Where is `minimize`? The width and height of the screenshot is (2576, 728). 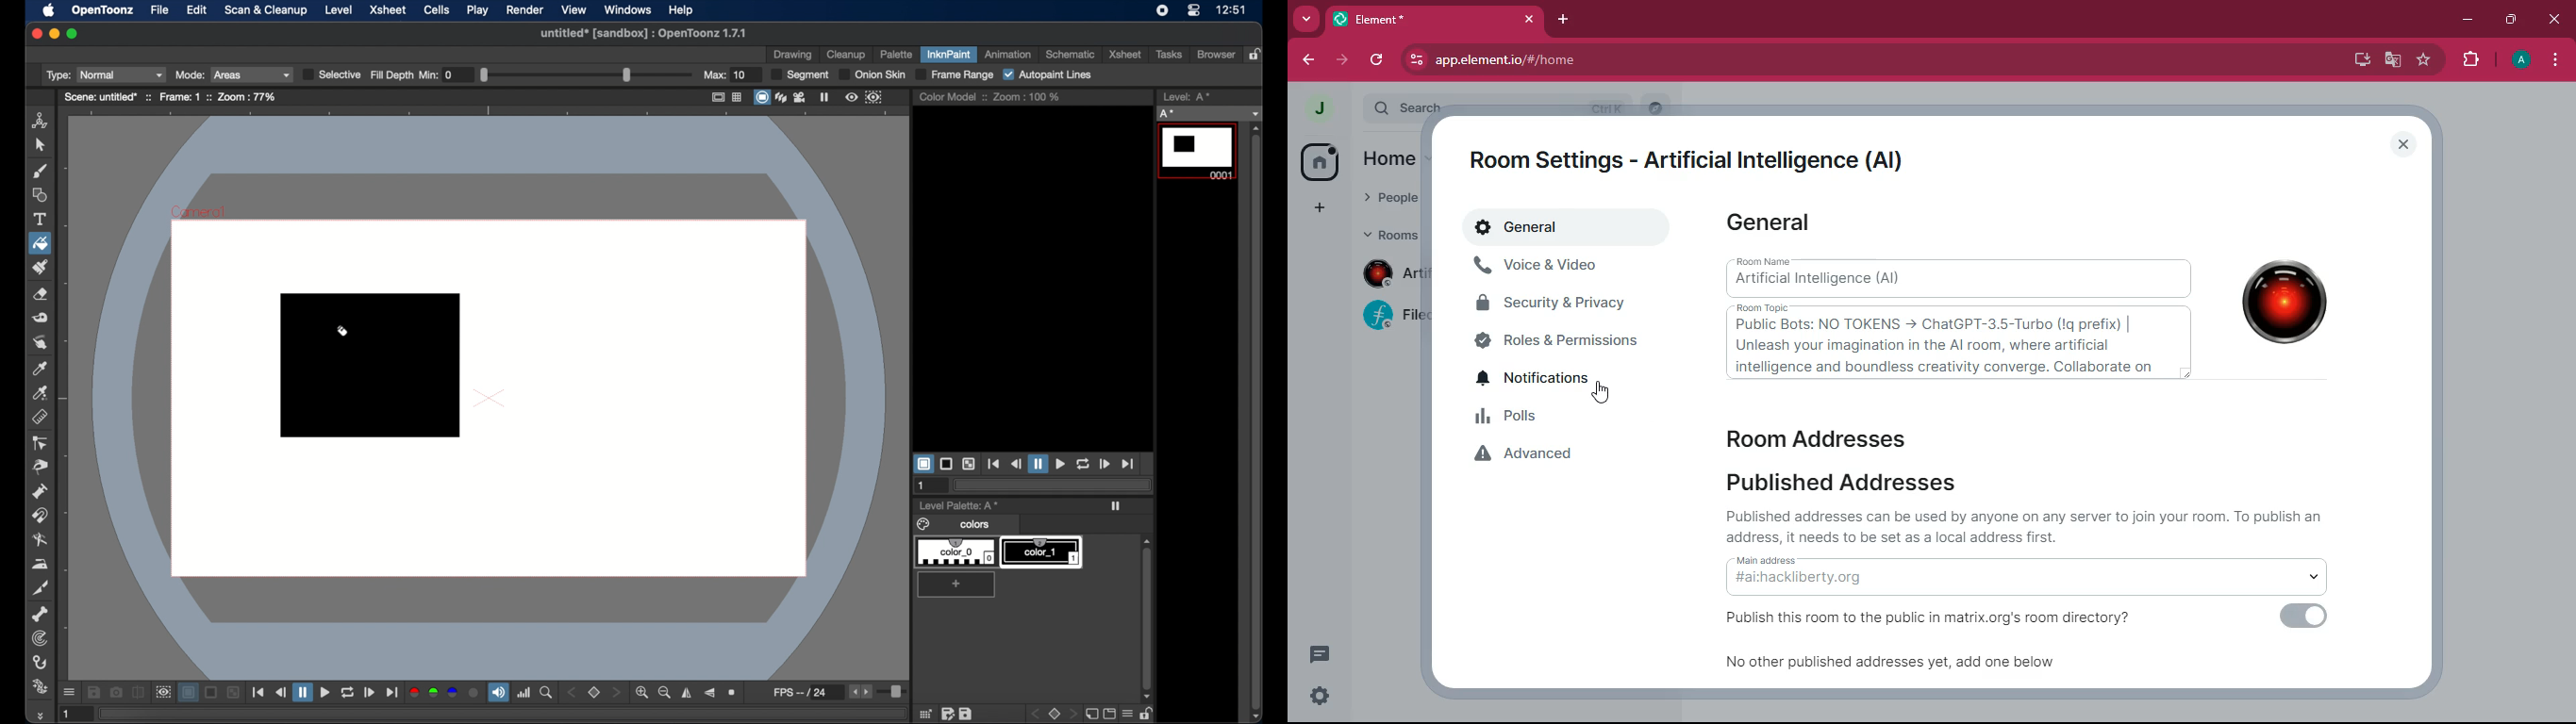 minimize is located at coordinates (2469, 19).